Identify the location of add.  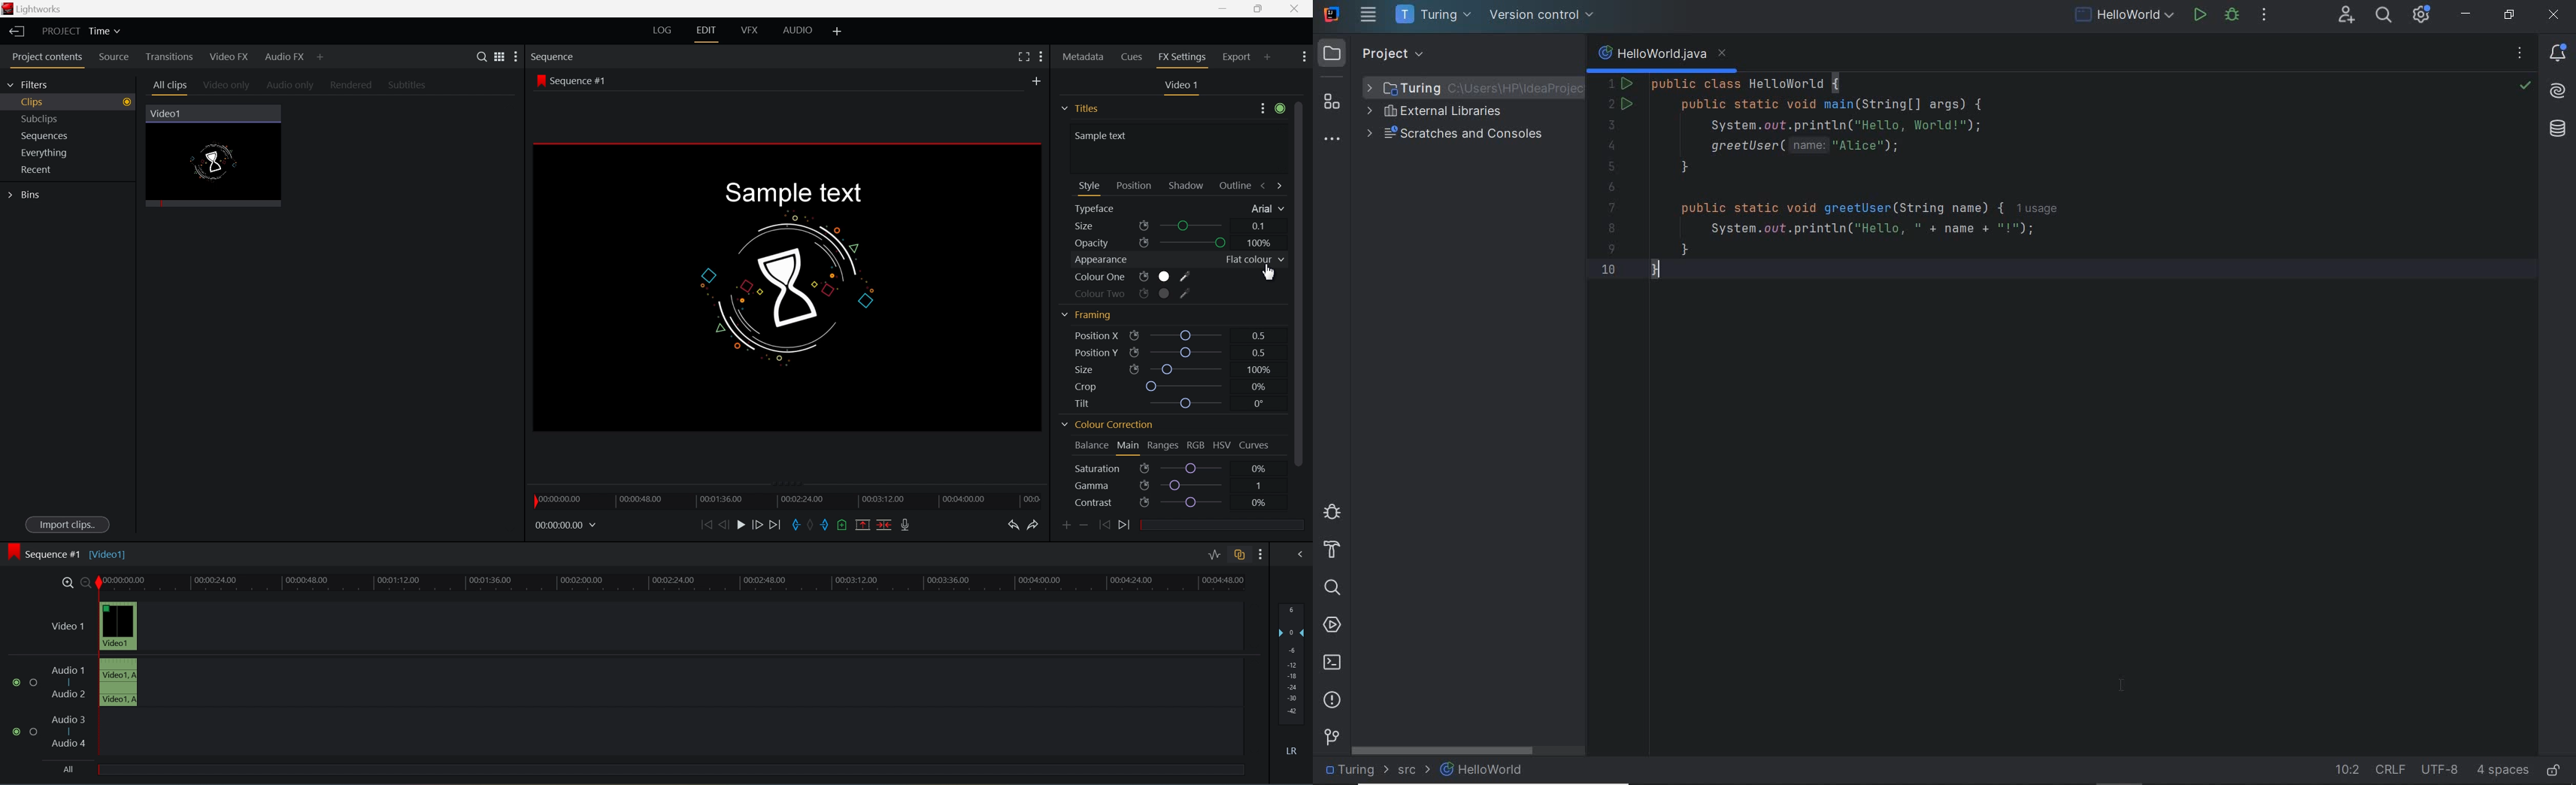
(1039, 79).